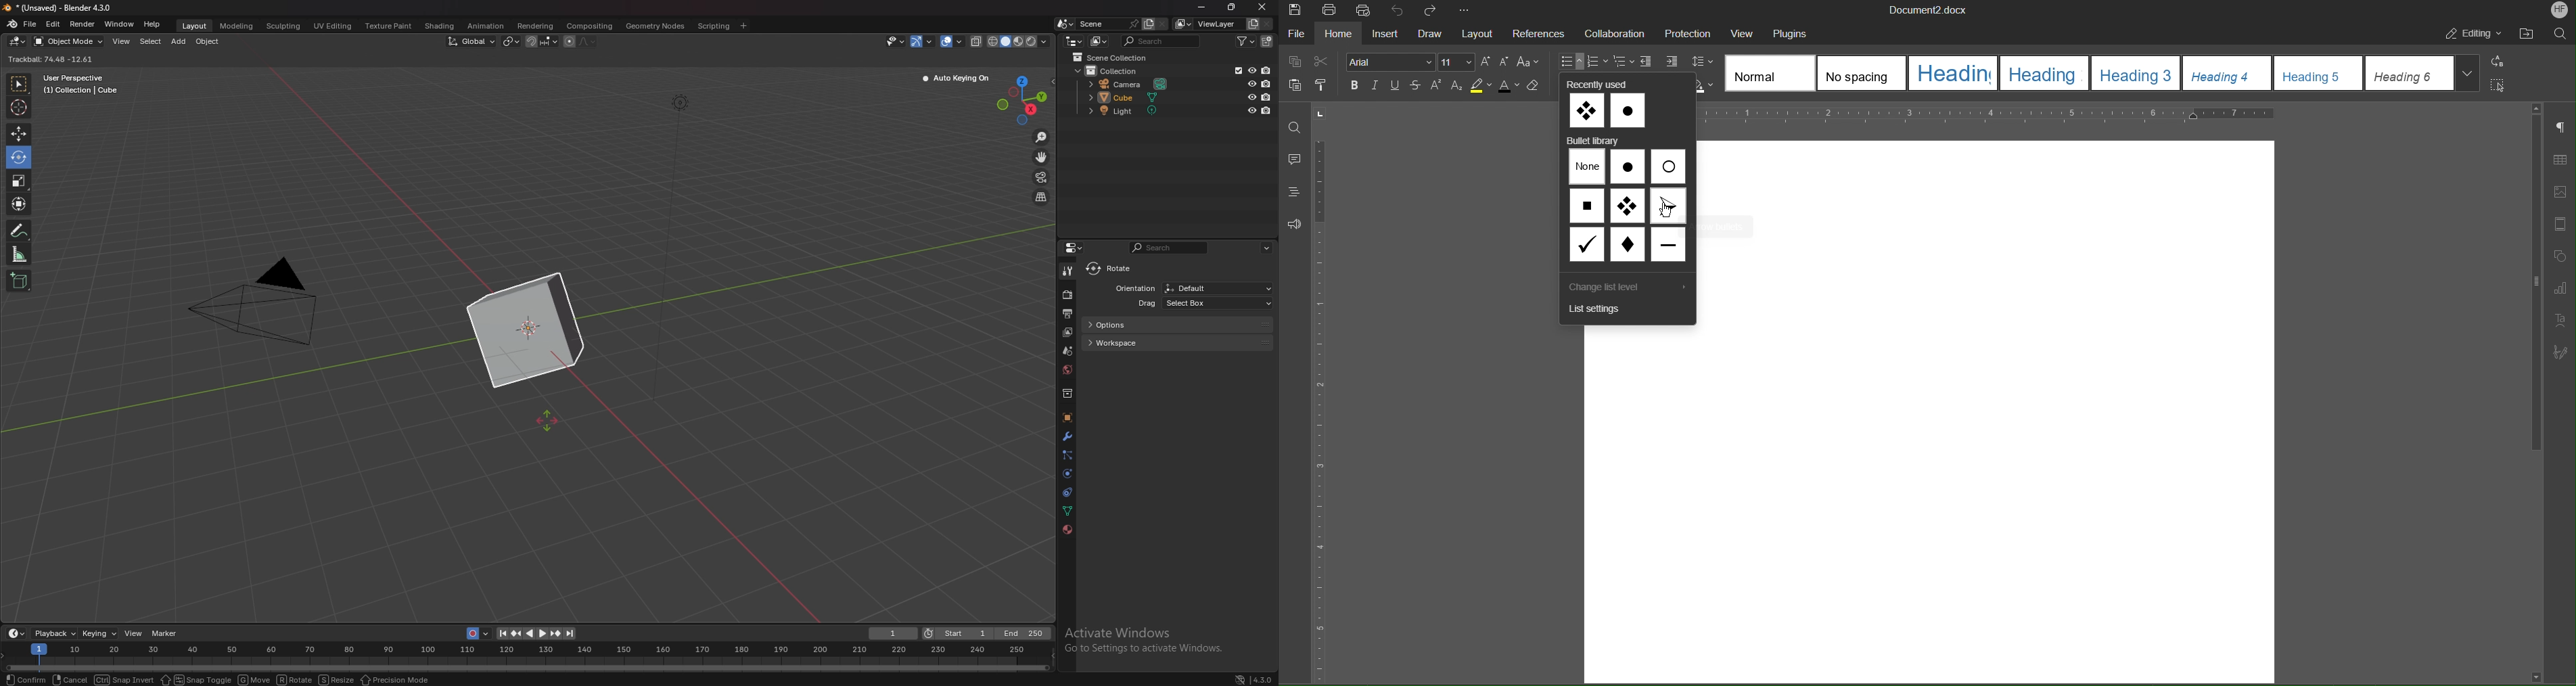 The image size is (2576, 700). Describe the element at coordinates (1327, 399) in the screenshot. I see `Vertical Ruler` at that location.